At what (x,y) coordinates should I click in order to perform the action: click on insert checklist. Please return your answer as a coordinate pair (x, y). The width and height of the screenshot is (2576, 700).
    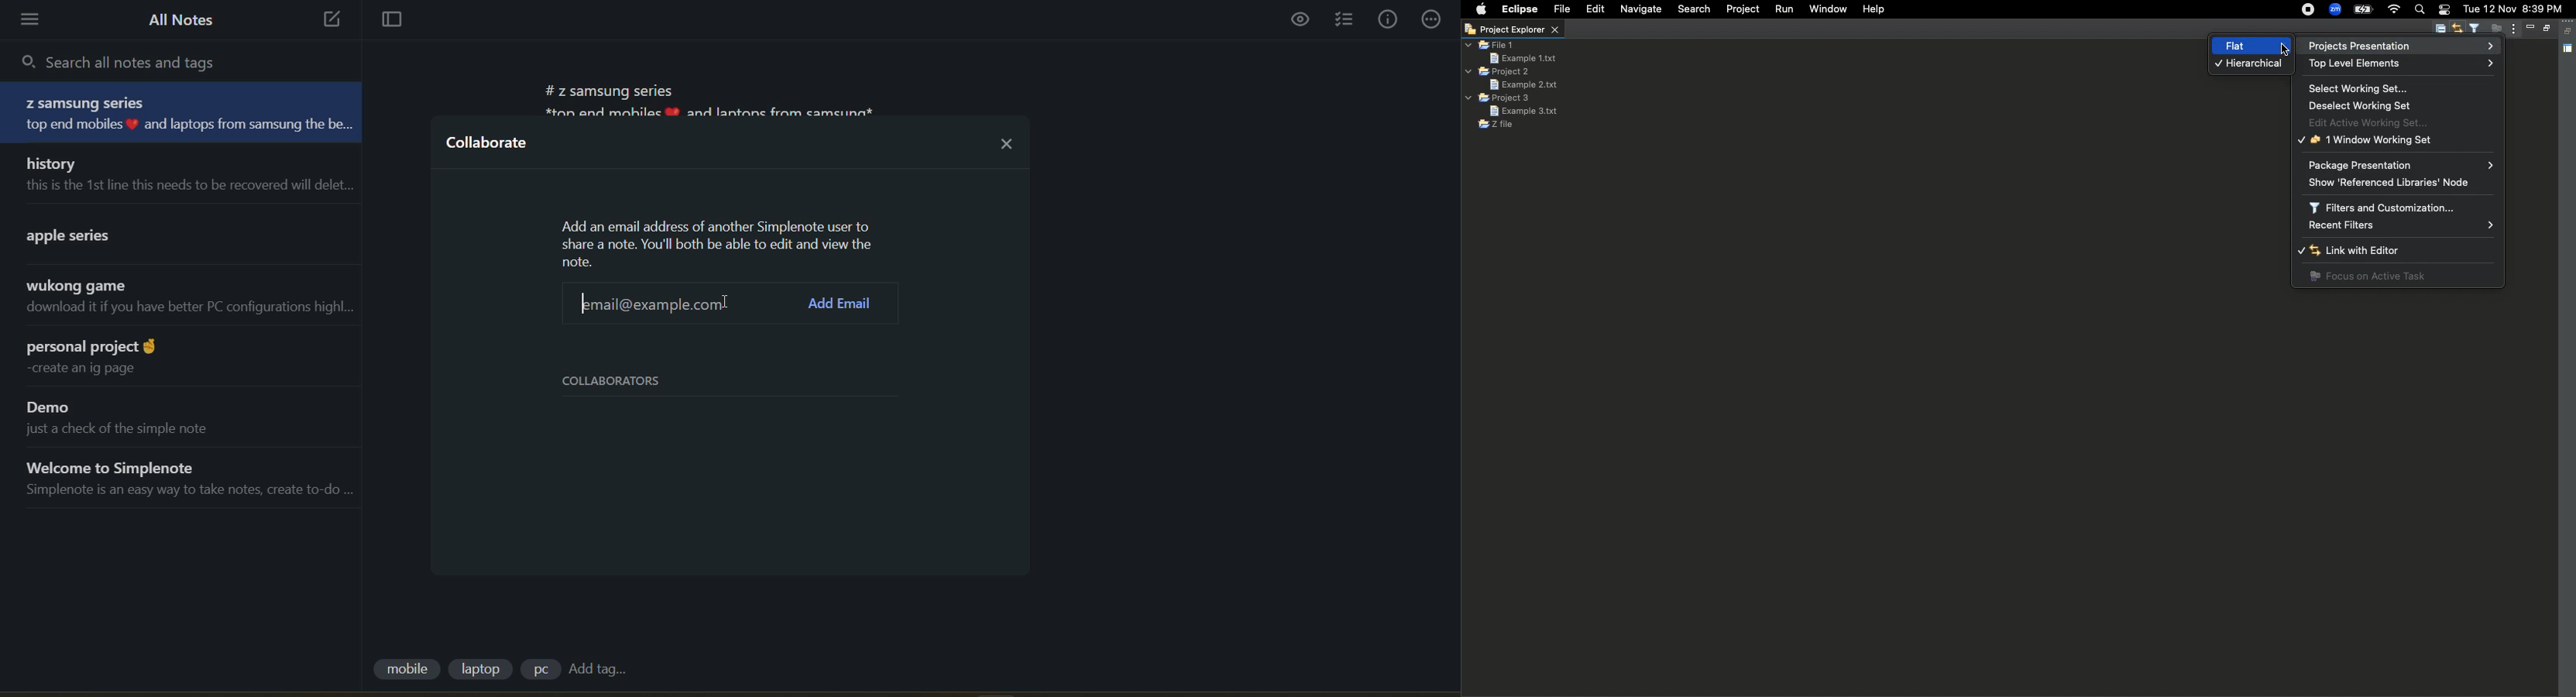
    Looking at the image, I should click on (1348, 21).